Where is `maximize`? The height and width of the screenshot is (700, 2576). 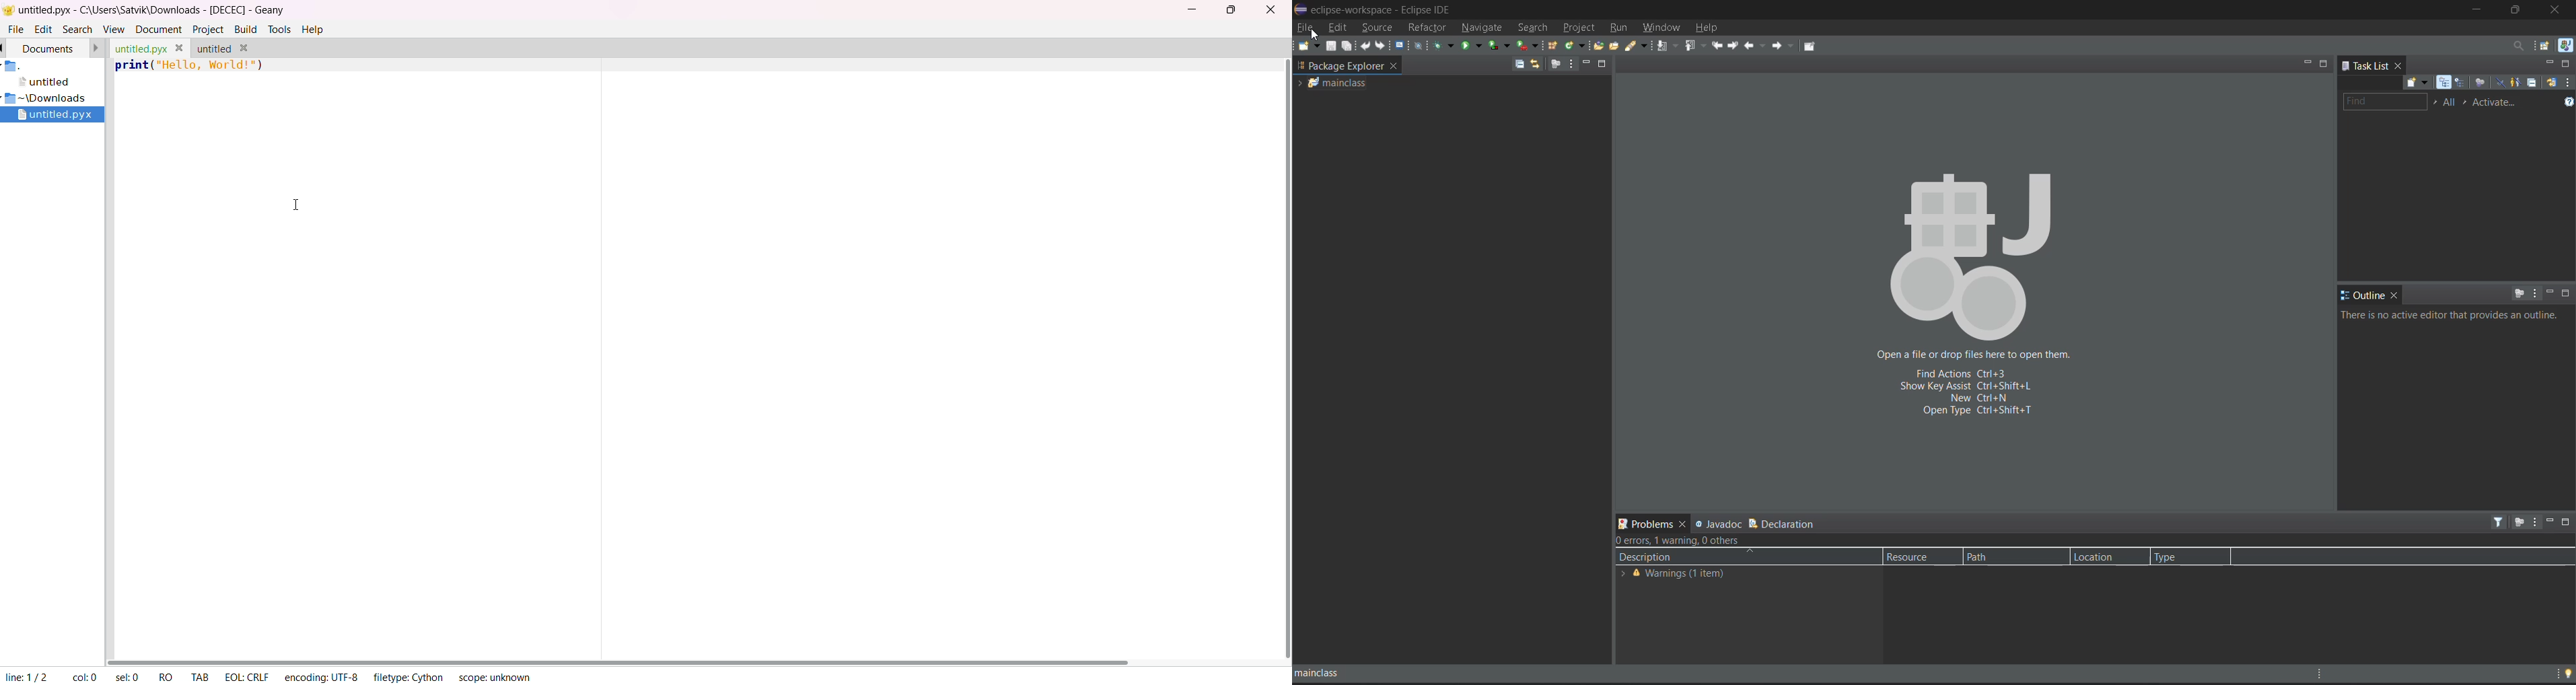
maximize is located at coordinates (2567, 293).